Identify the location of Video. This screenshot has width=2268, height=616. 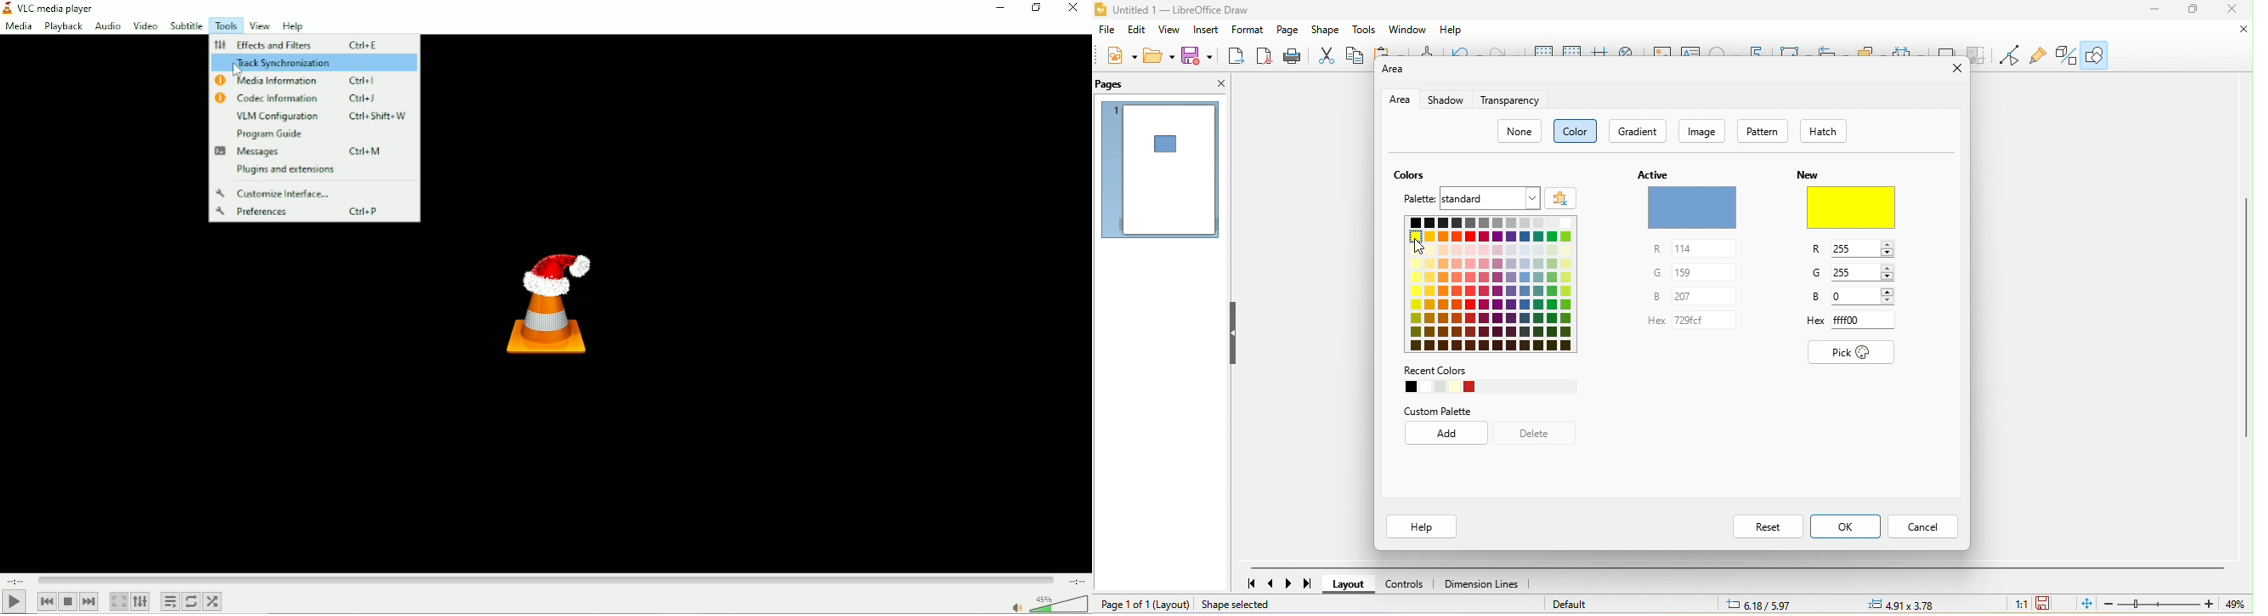
(143, 24).